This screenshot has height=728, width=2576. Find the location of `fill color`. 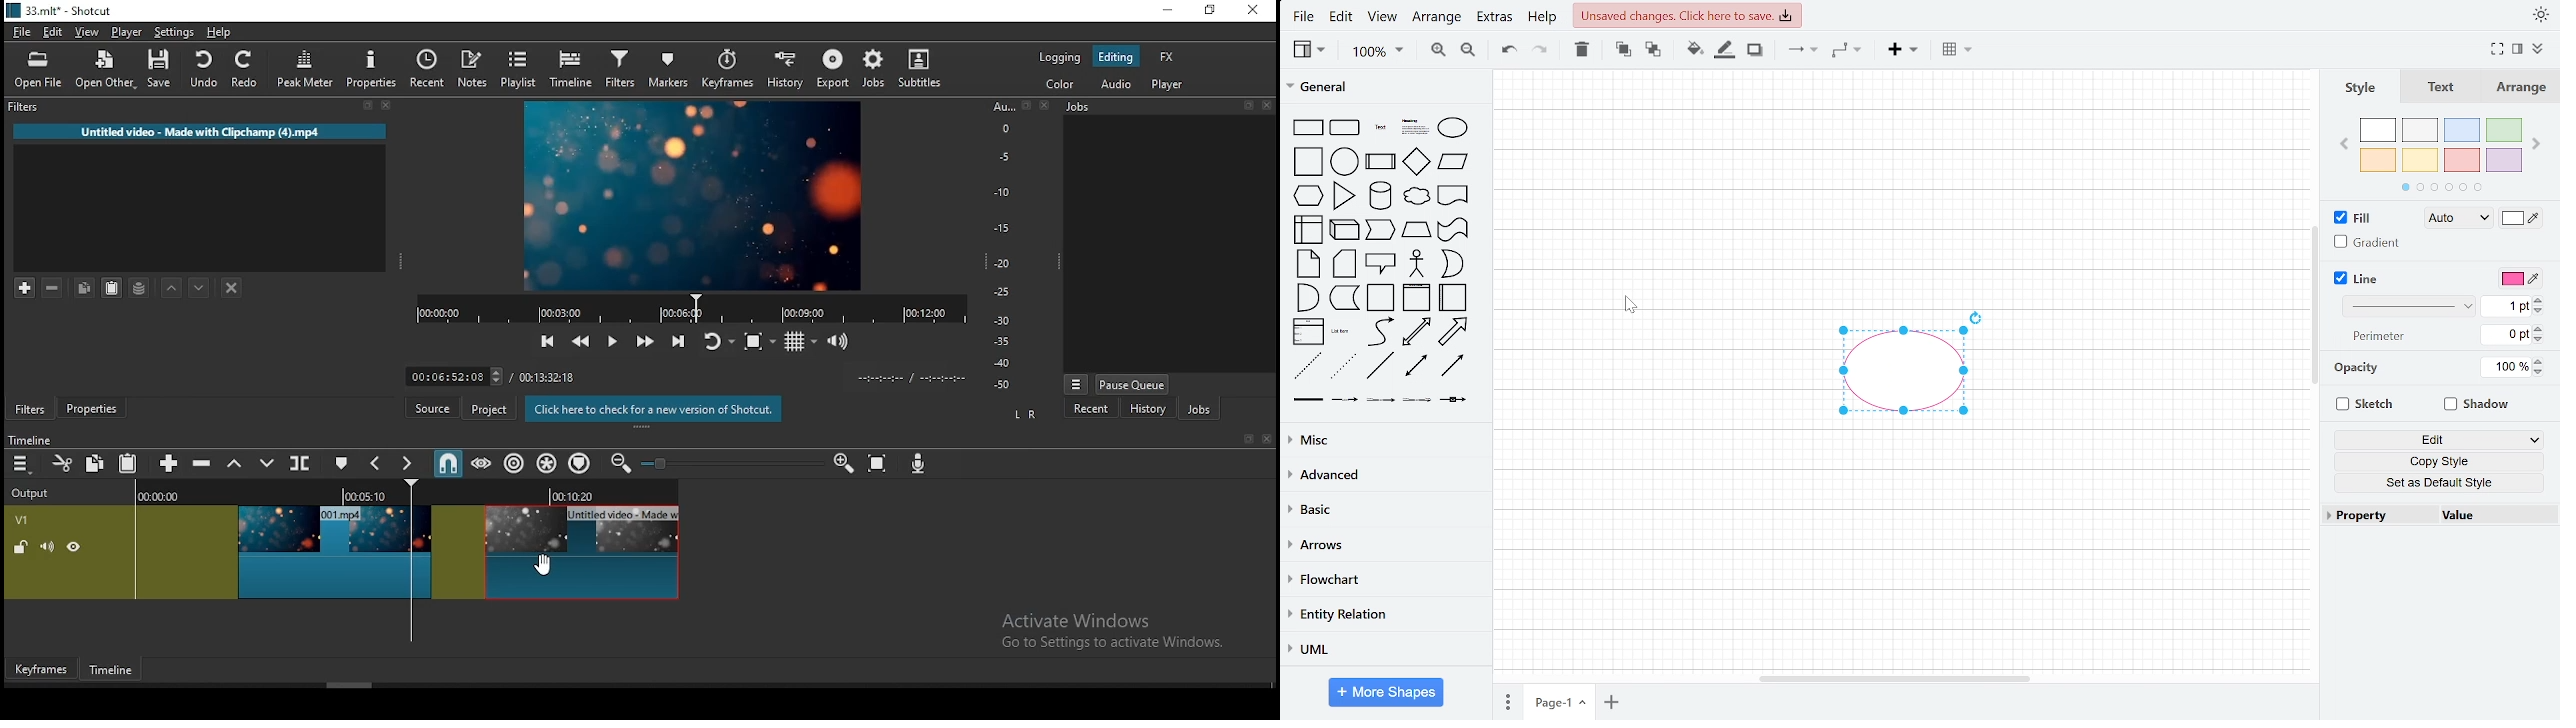

fill color is located at coordinates (1694, 52).